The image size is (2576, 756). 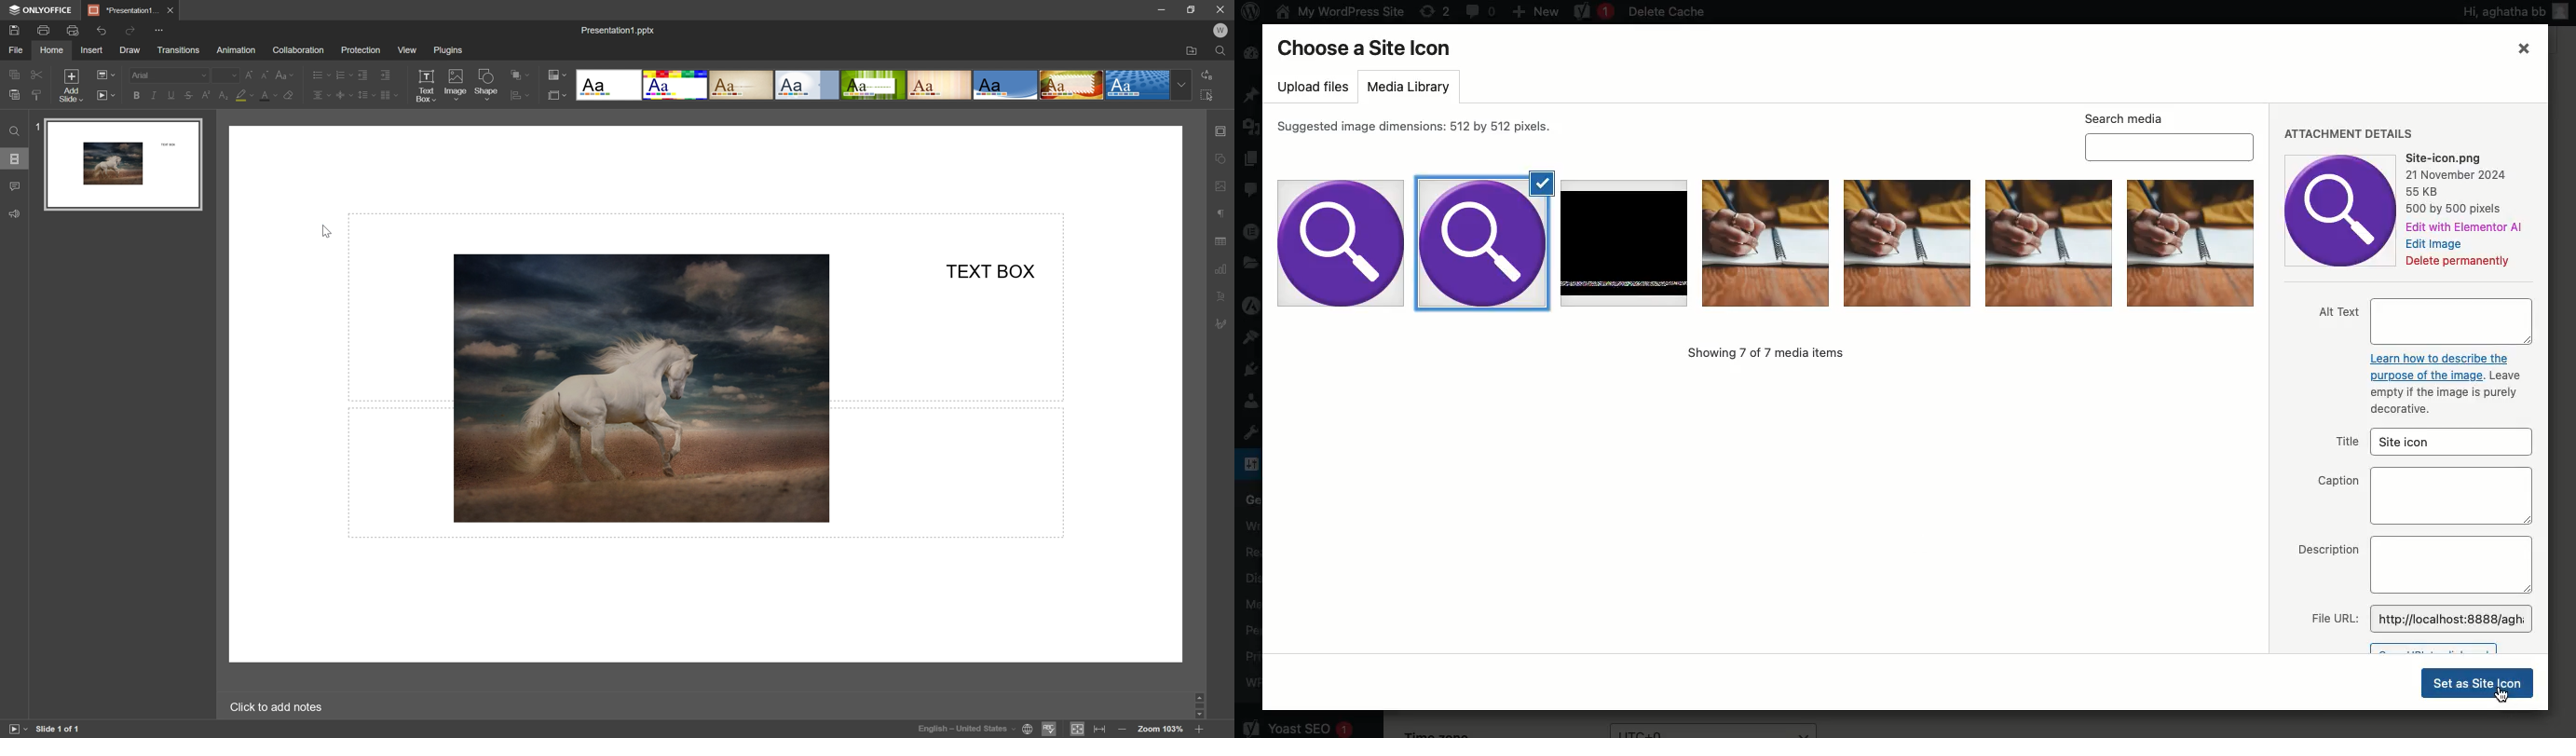 I want to click on Image, so click(x=2191, y=240).